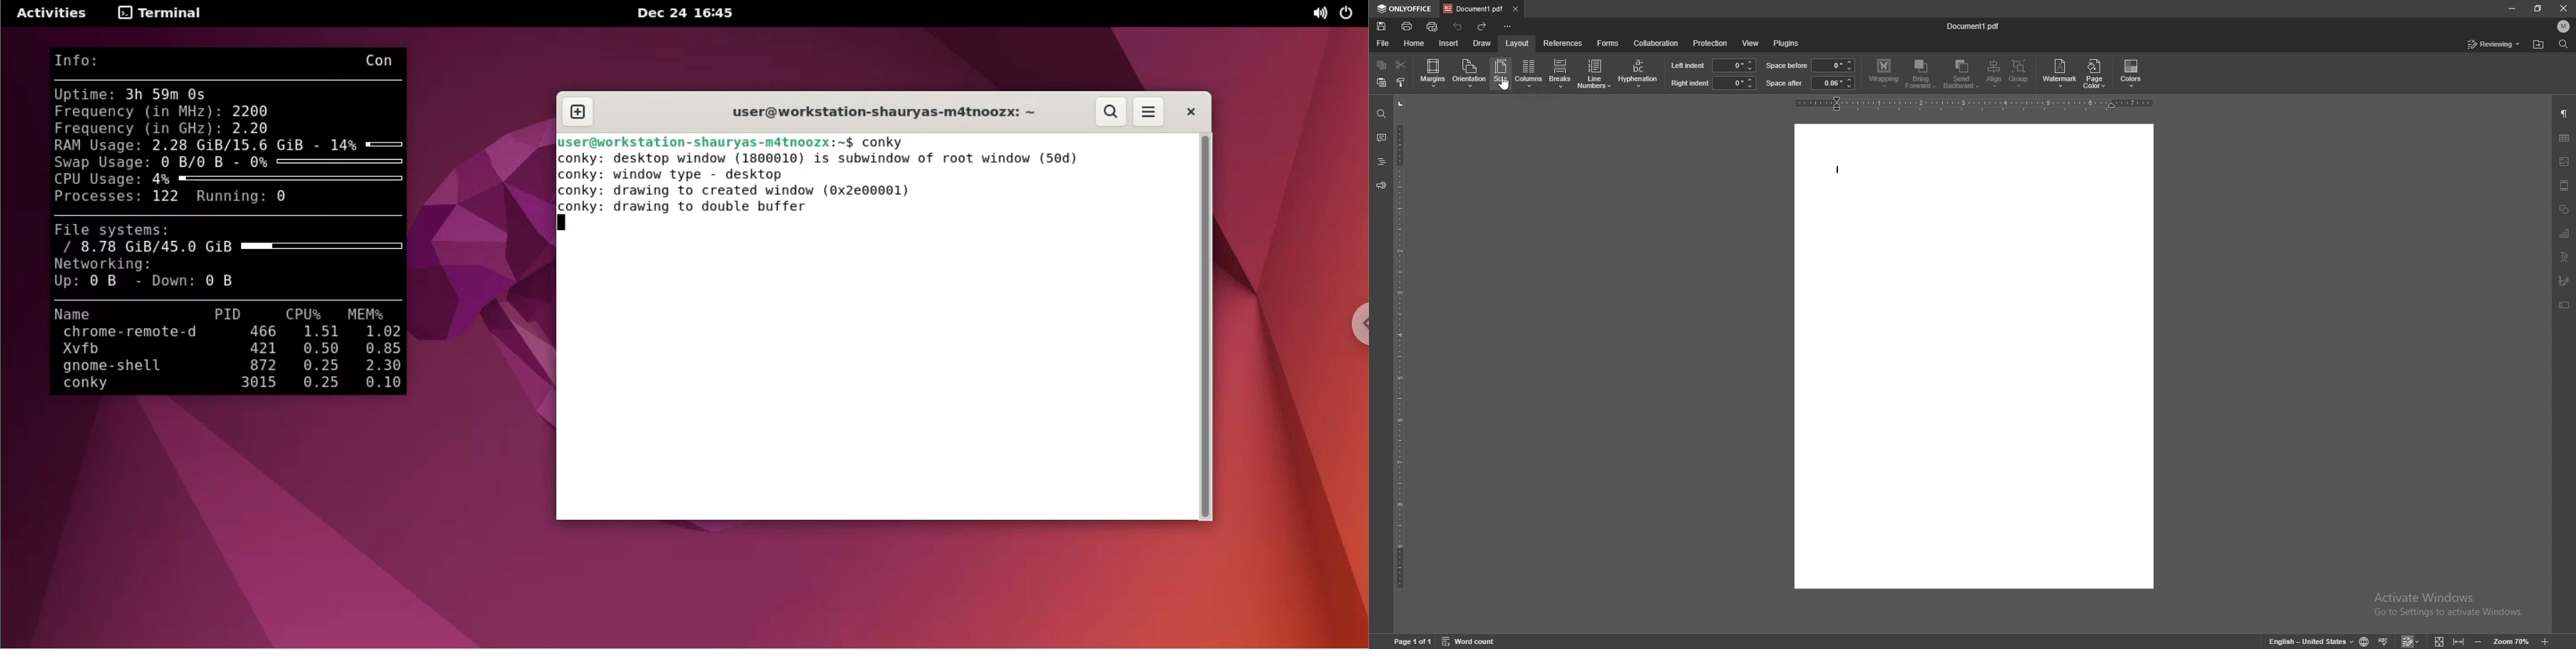 The height and width of the screenshot is (672, 2576). What do you see at coordinates (1559, 73) in the screenshot?
I see `breaks` at bounding box center [1559, 73].